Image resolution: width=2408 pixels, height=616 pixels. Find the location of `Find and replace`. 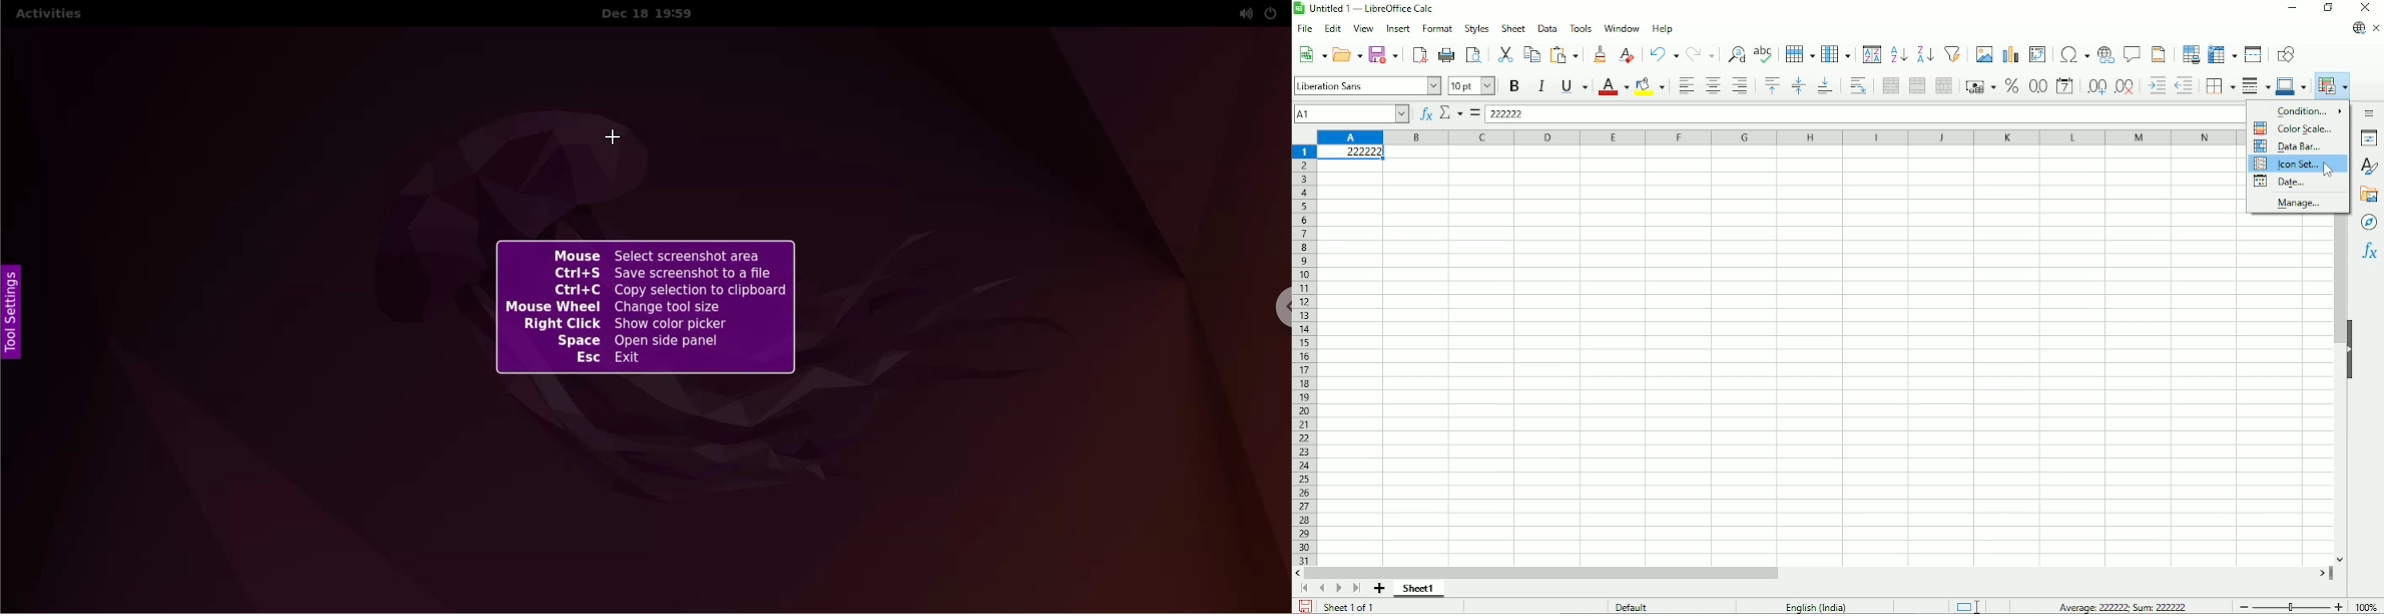

Find and replace is located at coordinates (1736, 53).